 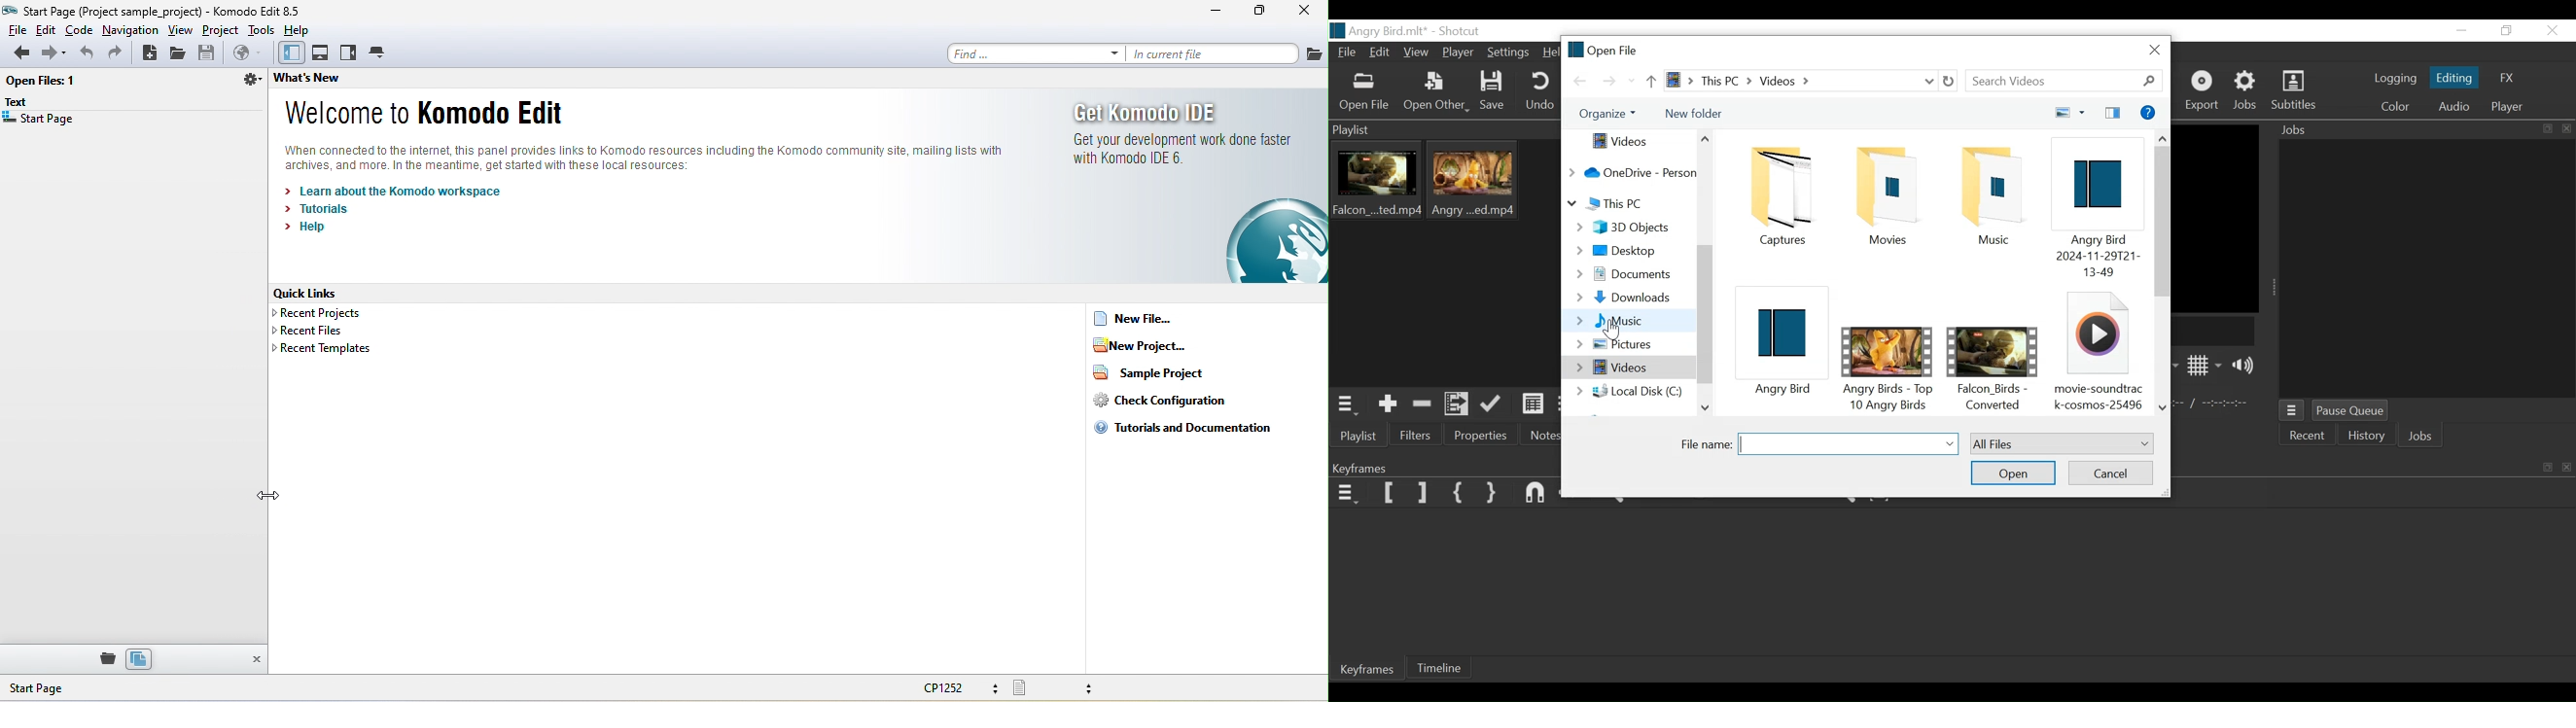 What do you see at coordinates (182, 30) in the screenshot?
I see `view` at bounding box center [182, 30].